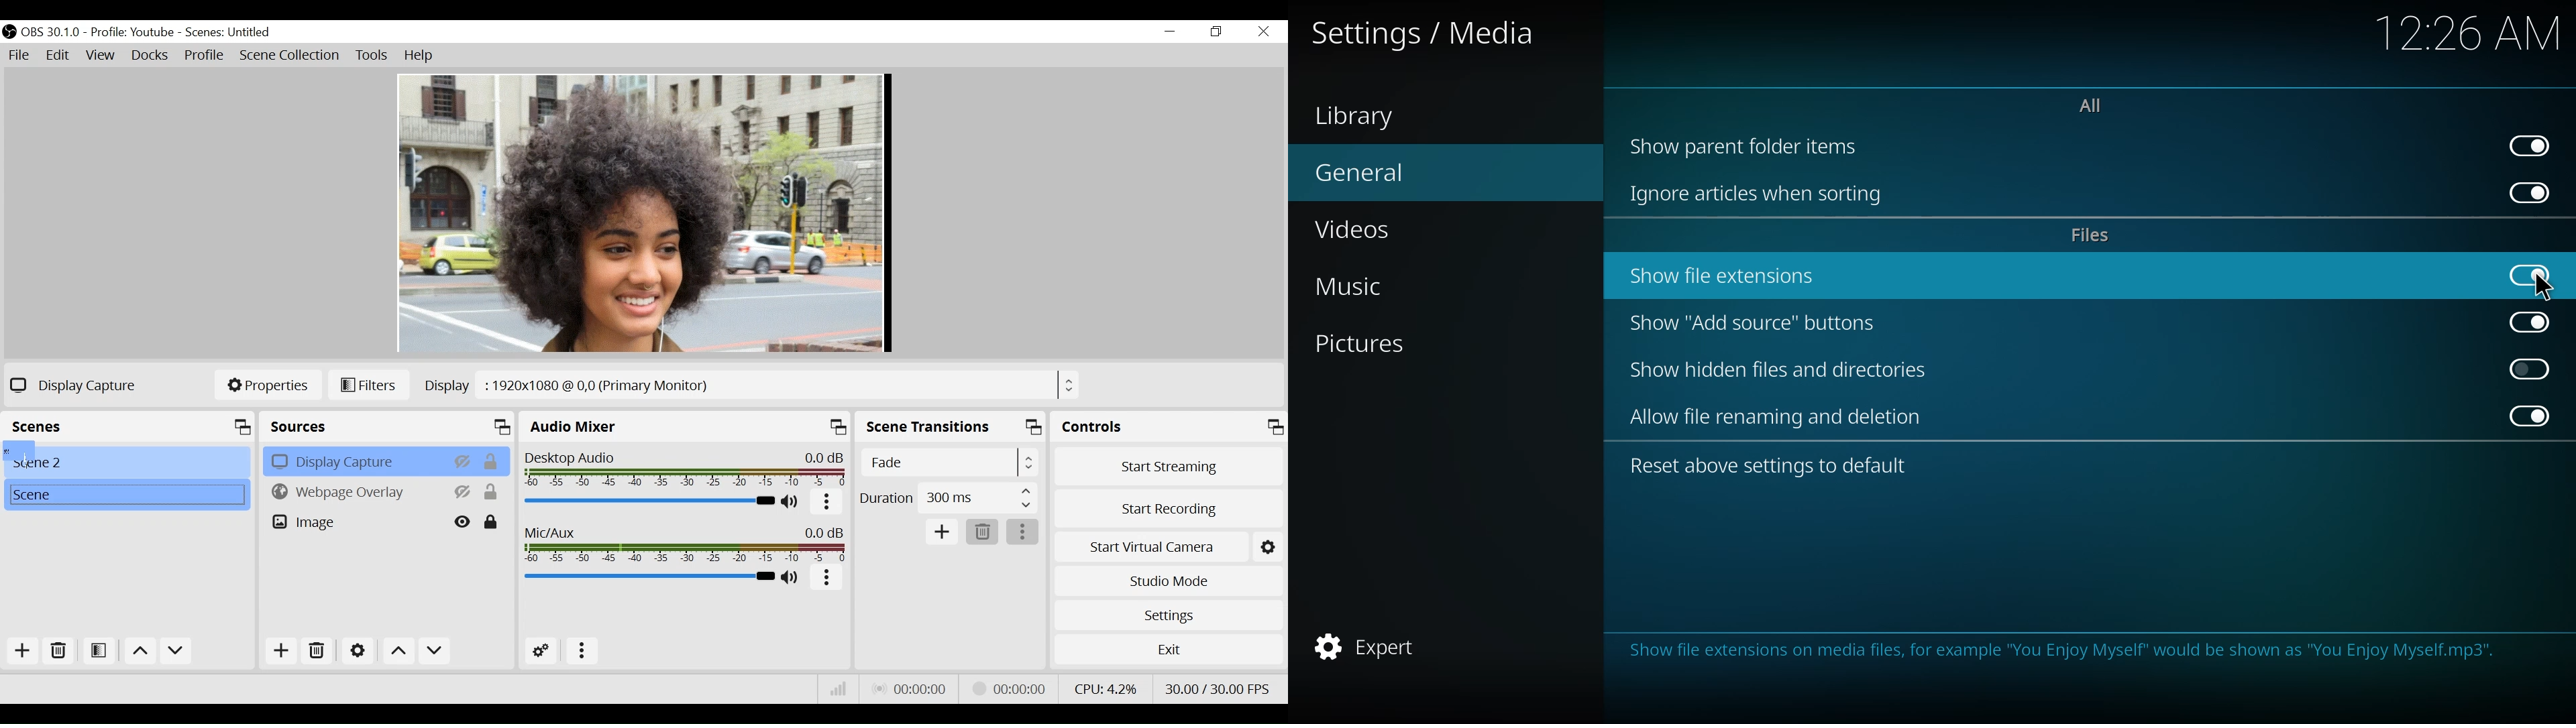 This screenshot has height=728, width=2576. I want to click on (un)mute, so click(791, 577).